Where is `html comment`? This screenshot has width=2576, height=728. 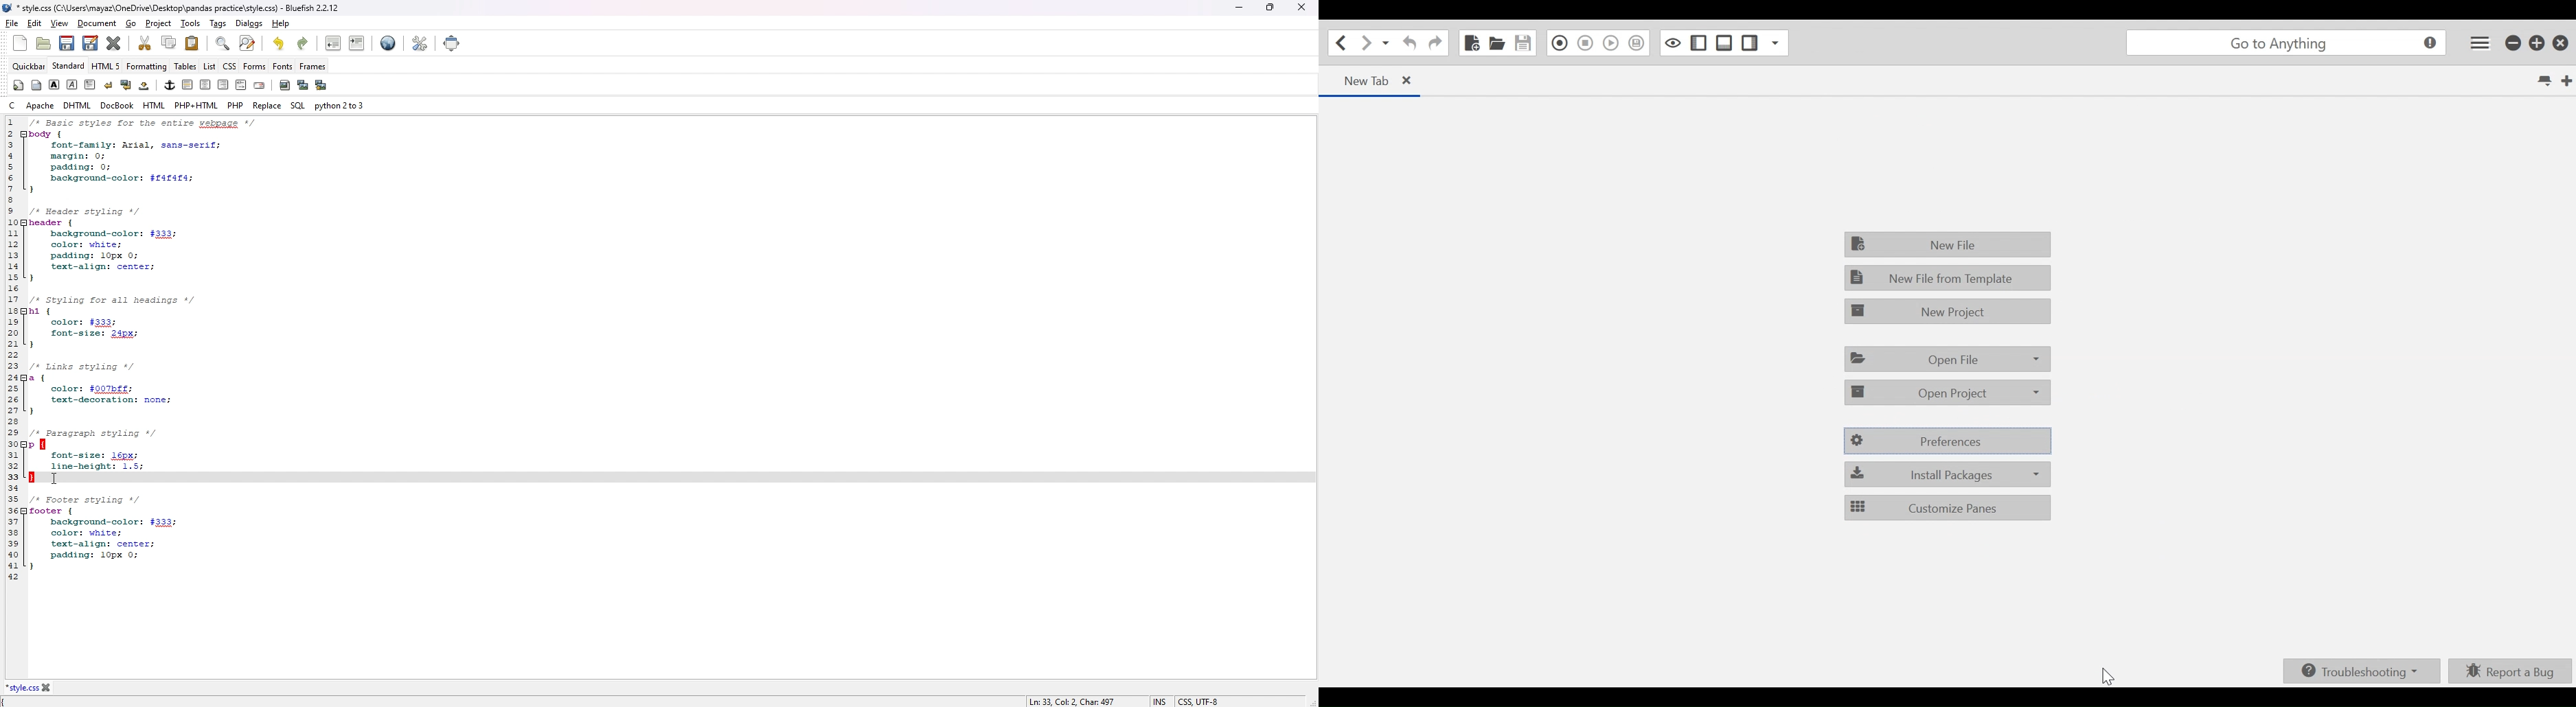 html comment is located at coordinates (242, 85).